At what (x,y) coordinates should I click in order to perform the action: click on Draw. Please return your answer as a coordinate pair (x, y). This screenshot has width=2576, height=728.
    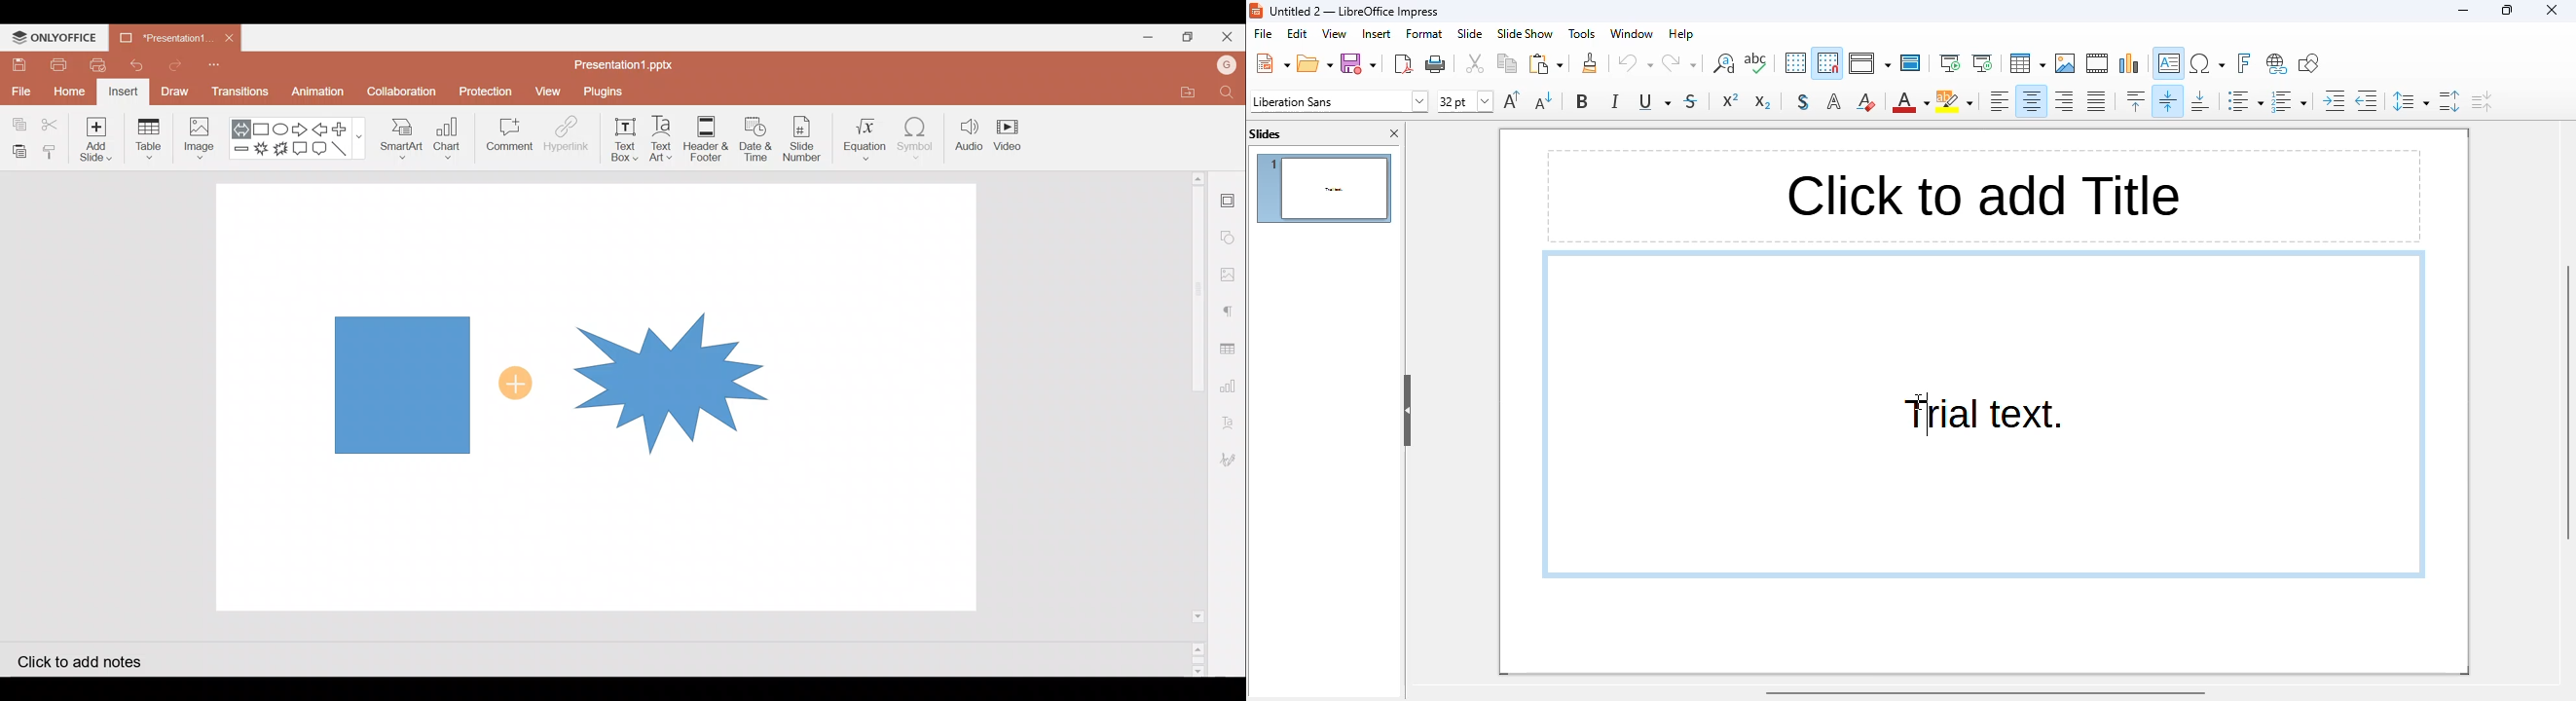
    Looking at the image, I should click on (179, 93).